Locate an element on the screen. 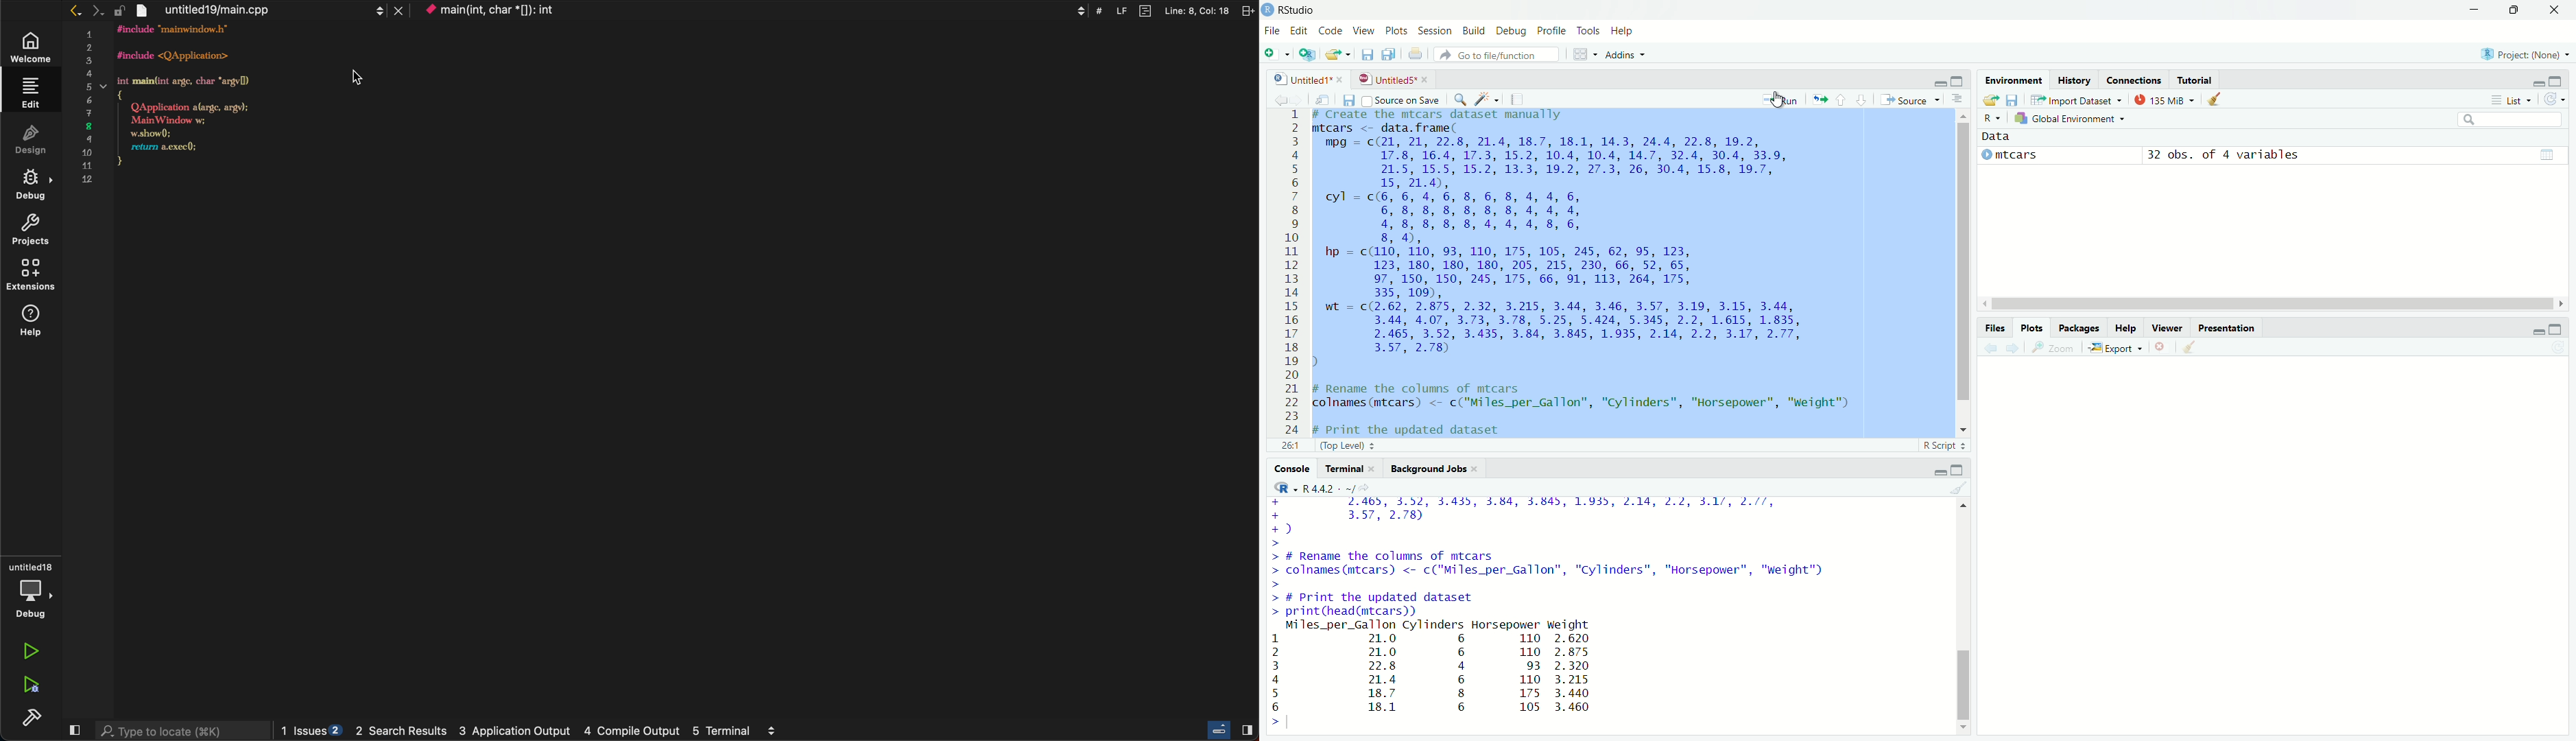  Run is located at coordinates (1781, 100).